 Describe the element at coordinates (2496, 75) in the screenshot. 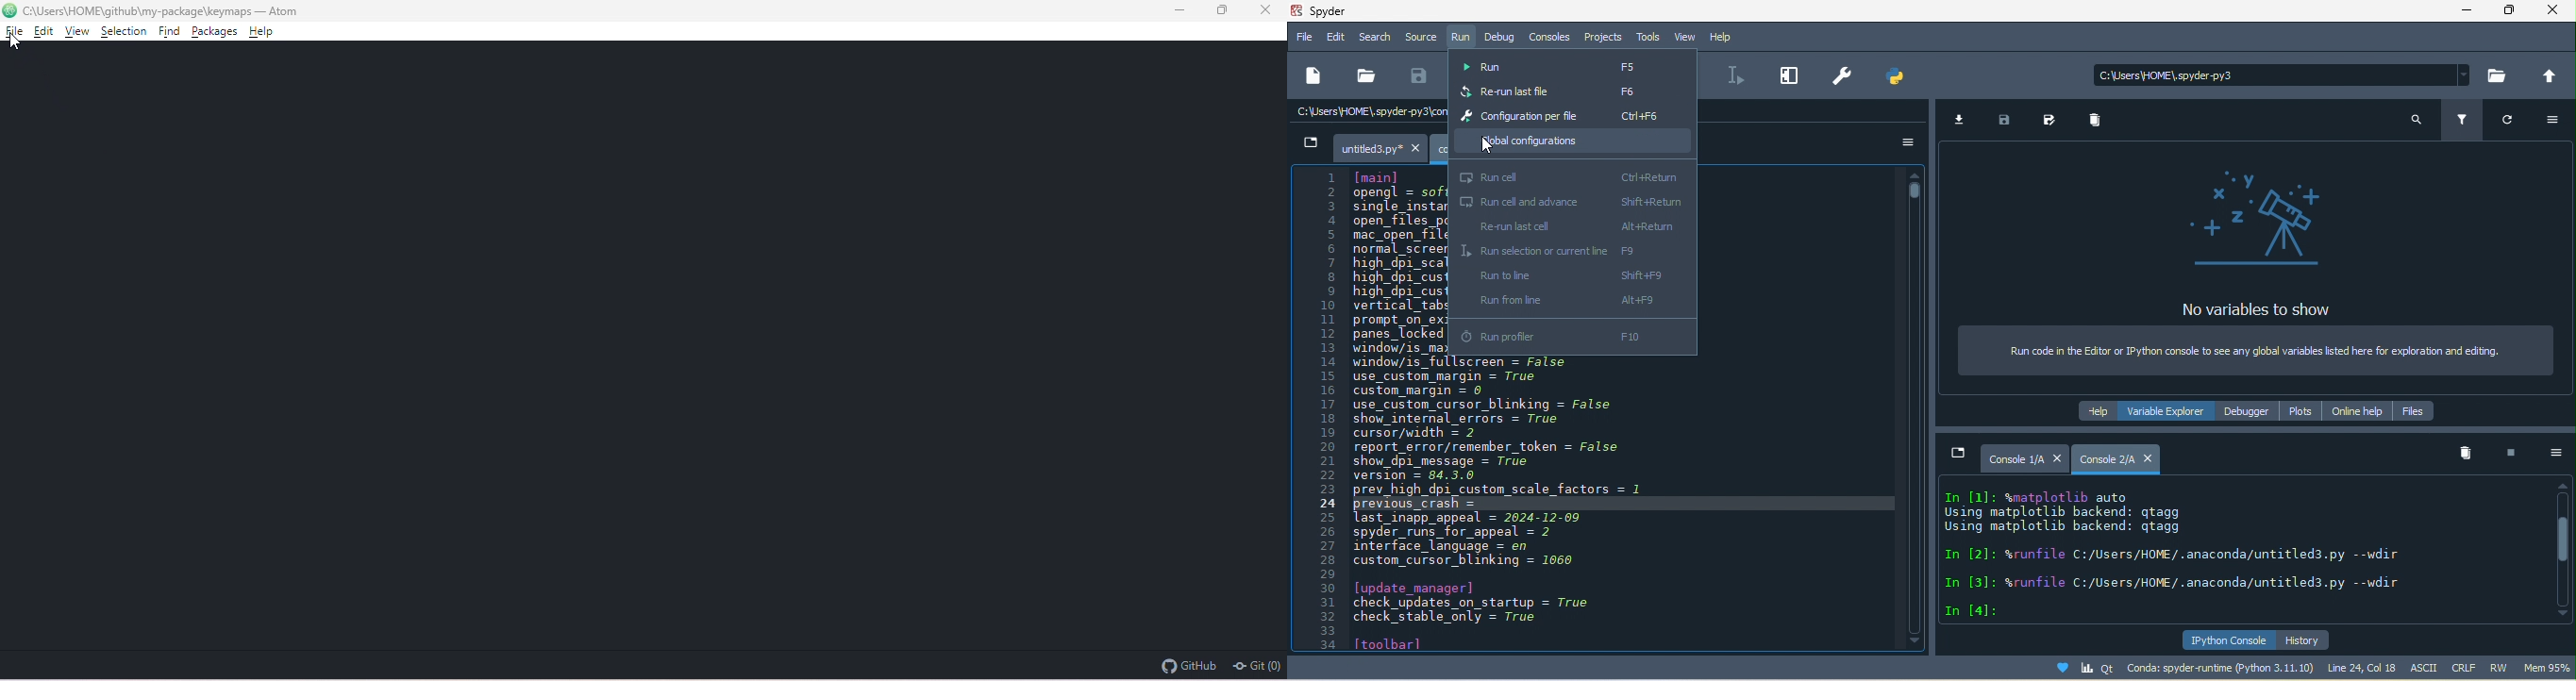

I see `browse` at that location.